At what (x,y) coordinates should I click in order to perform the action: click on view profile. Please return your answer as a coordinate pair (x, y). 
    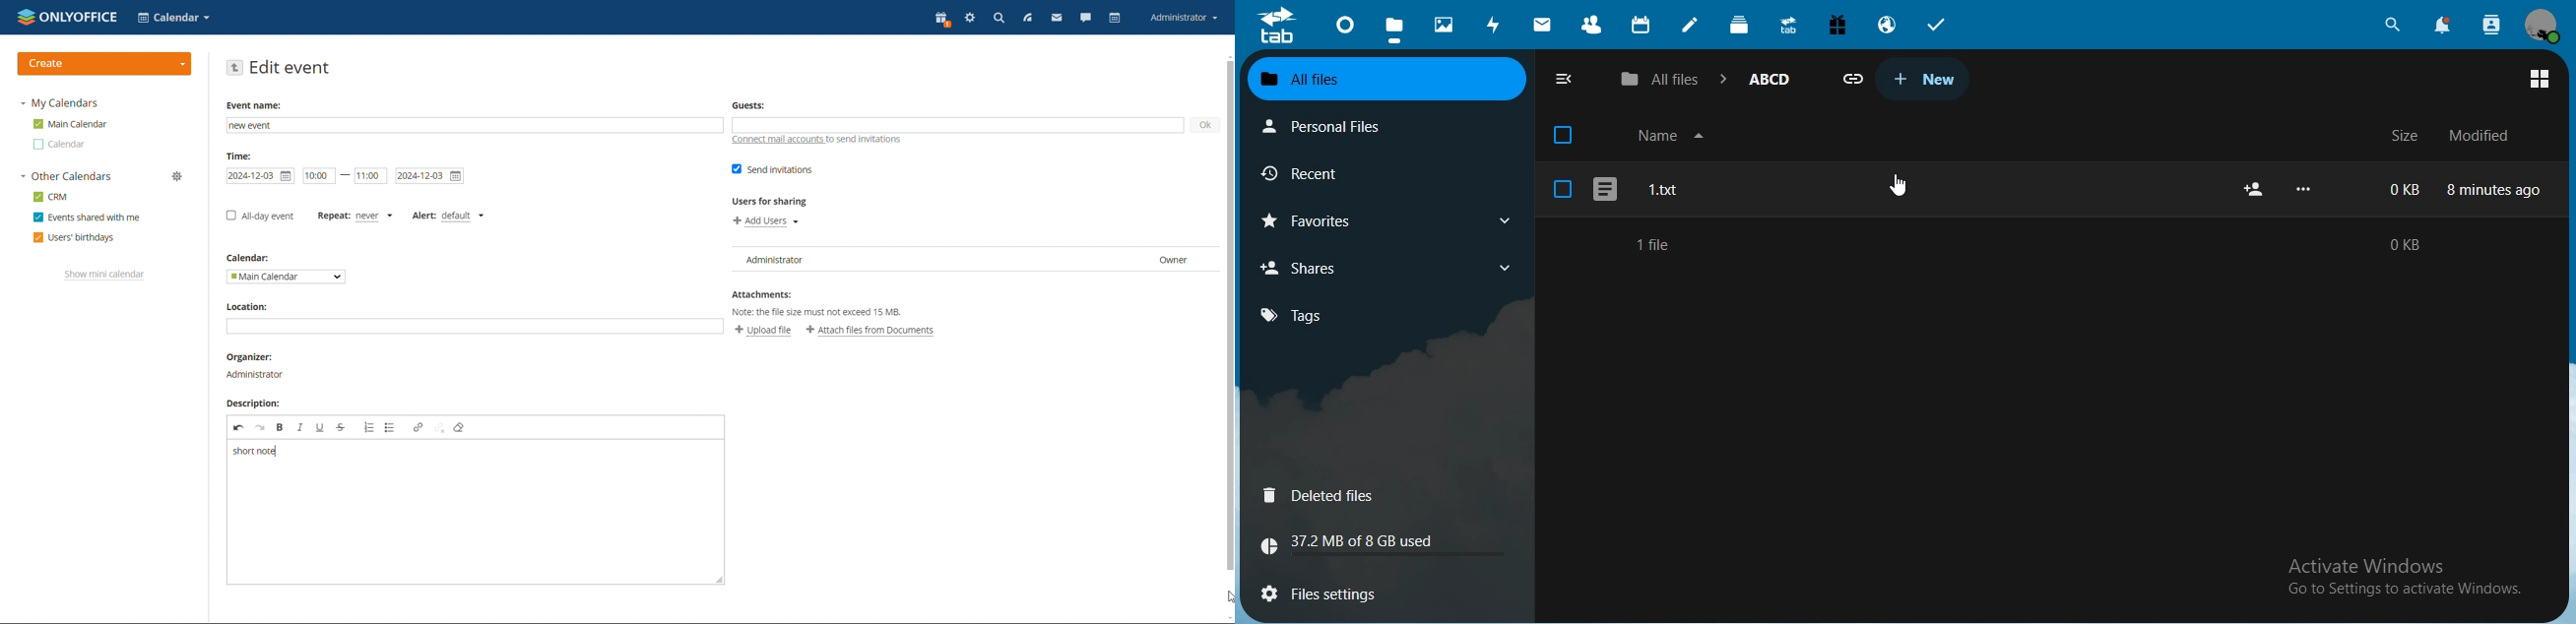
    Looking at the image, I should click on (2542, 26).